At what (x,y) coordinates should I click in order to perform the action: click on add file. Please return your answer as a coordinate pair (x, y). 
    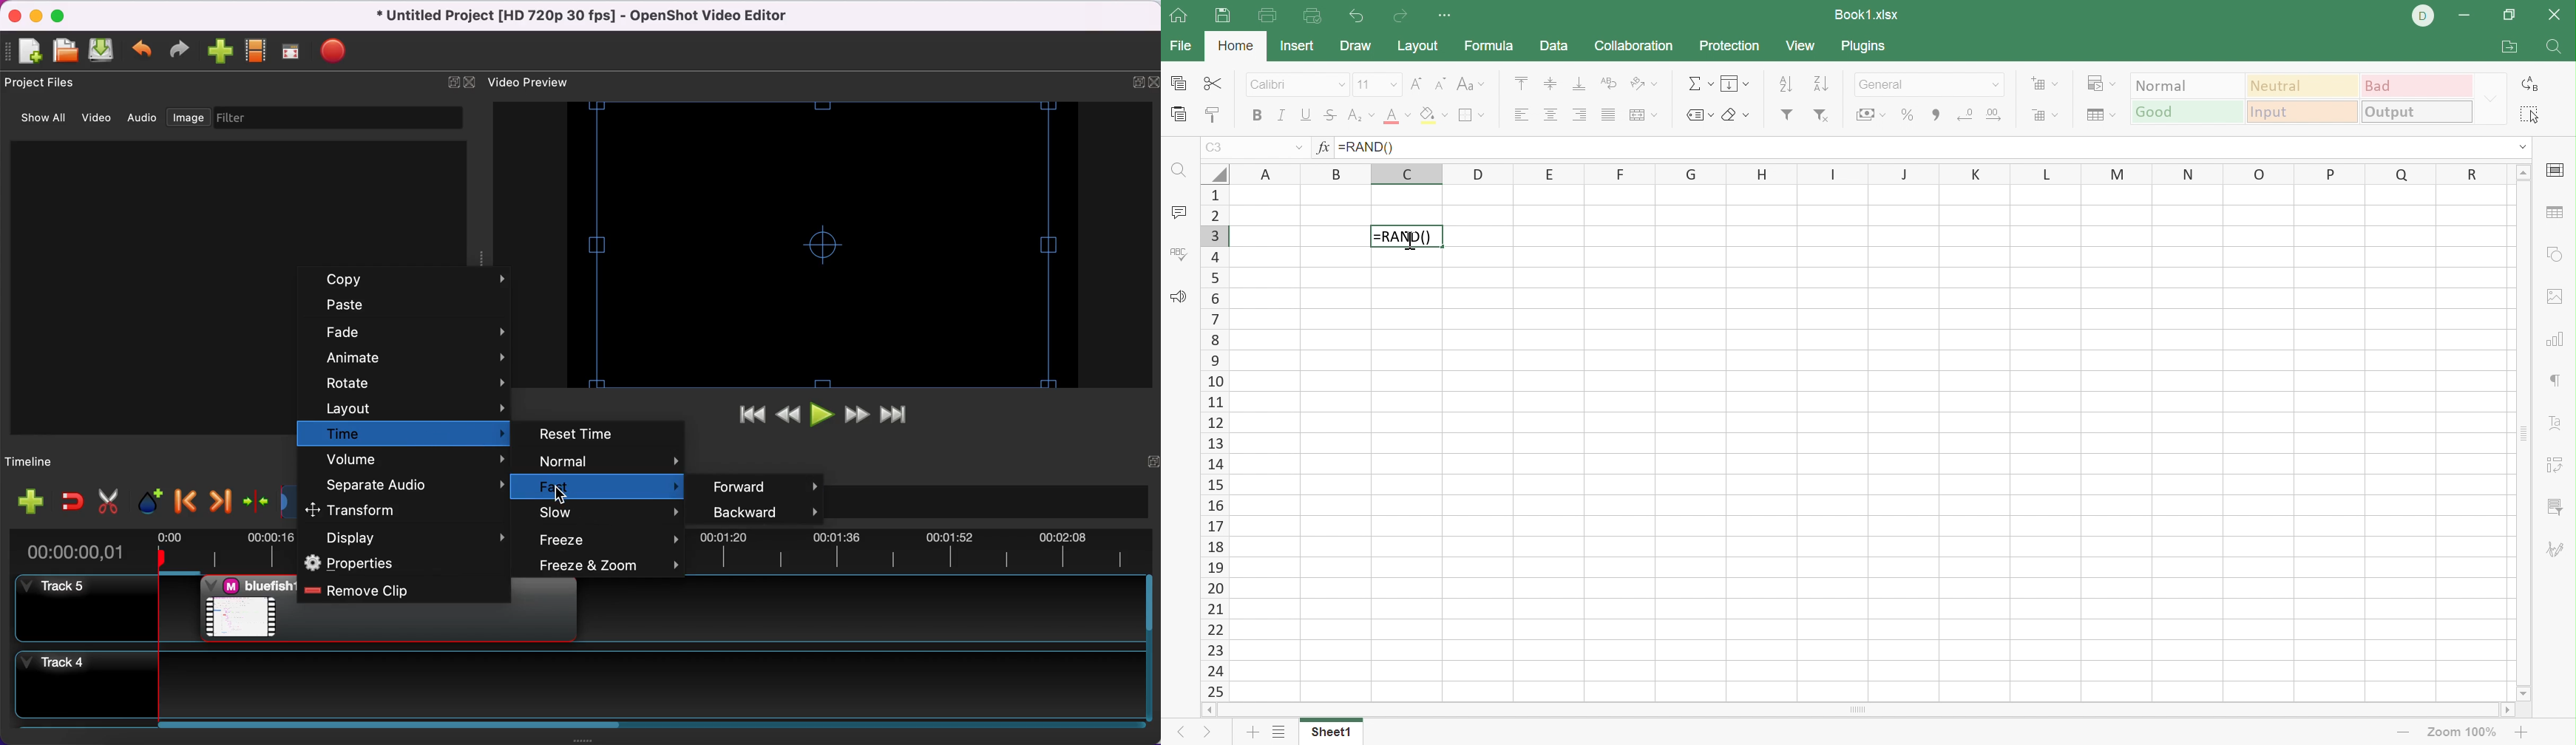
    Looking at the image, I should click on (28, 52).